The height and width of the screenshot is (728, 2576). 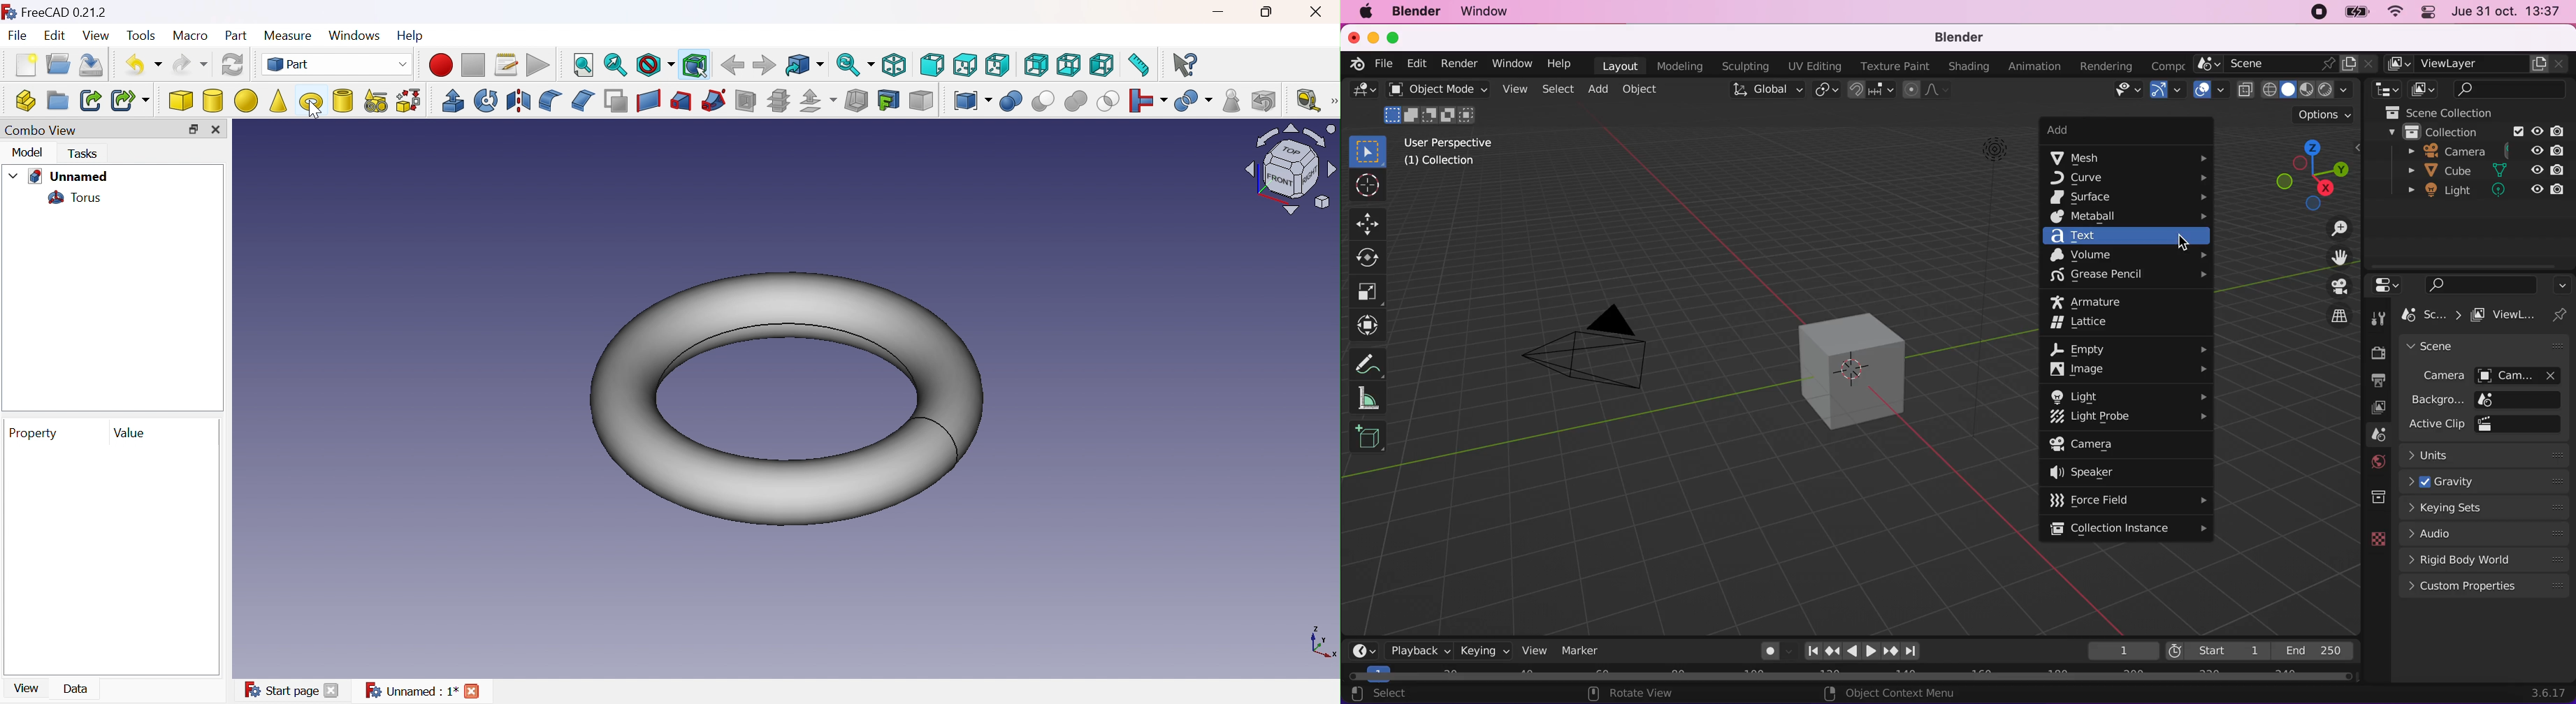 I want to click on gravity, so click(x=2485, y=481).